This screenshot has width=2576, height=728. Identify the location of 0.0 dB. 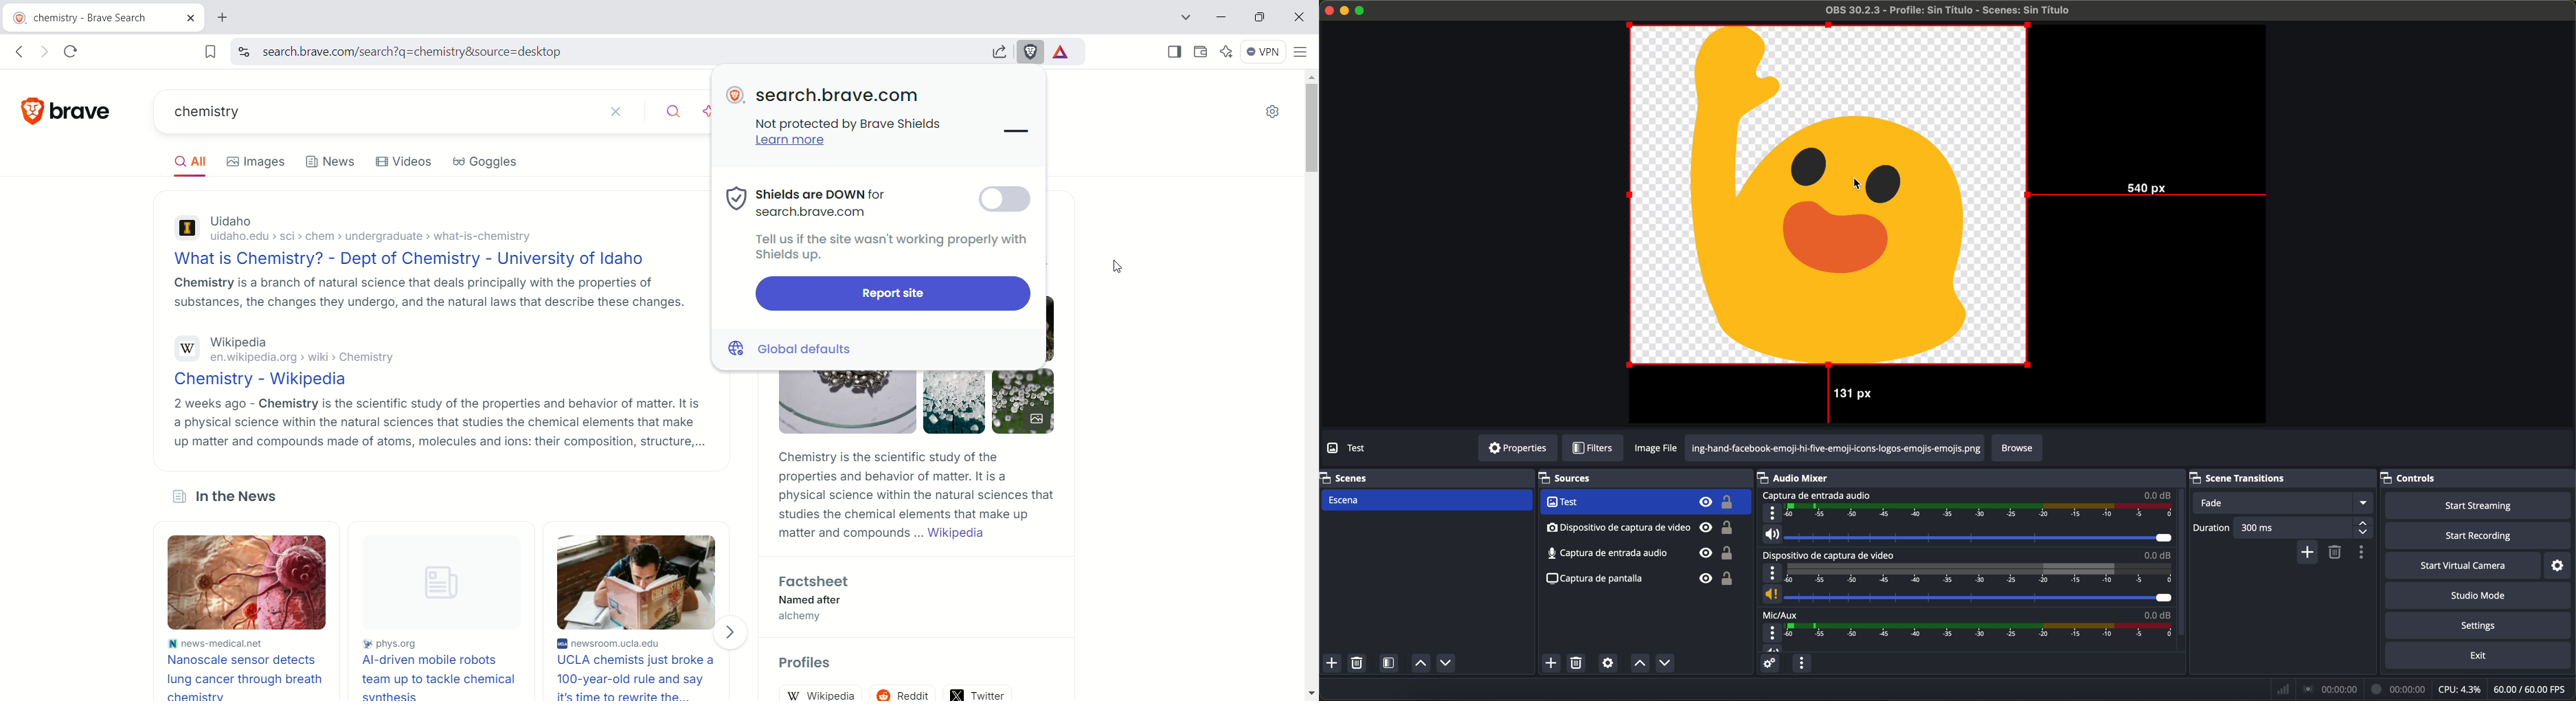
(2158, 555).